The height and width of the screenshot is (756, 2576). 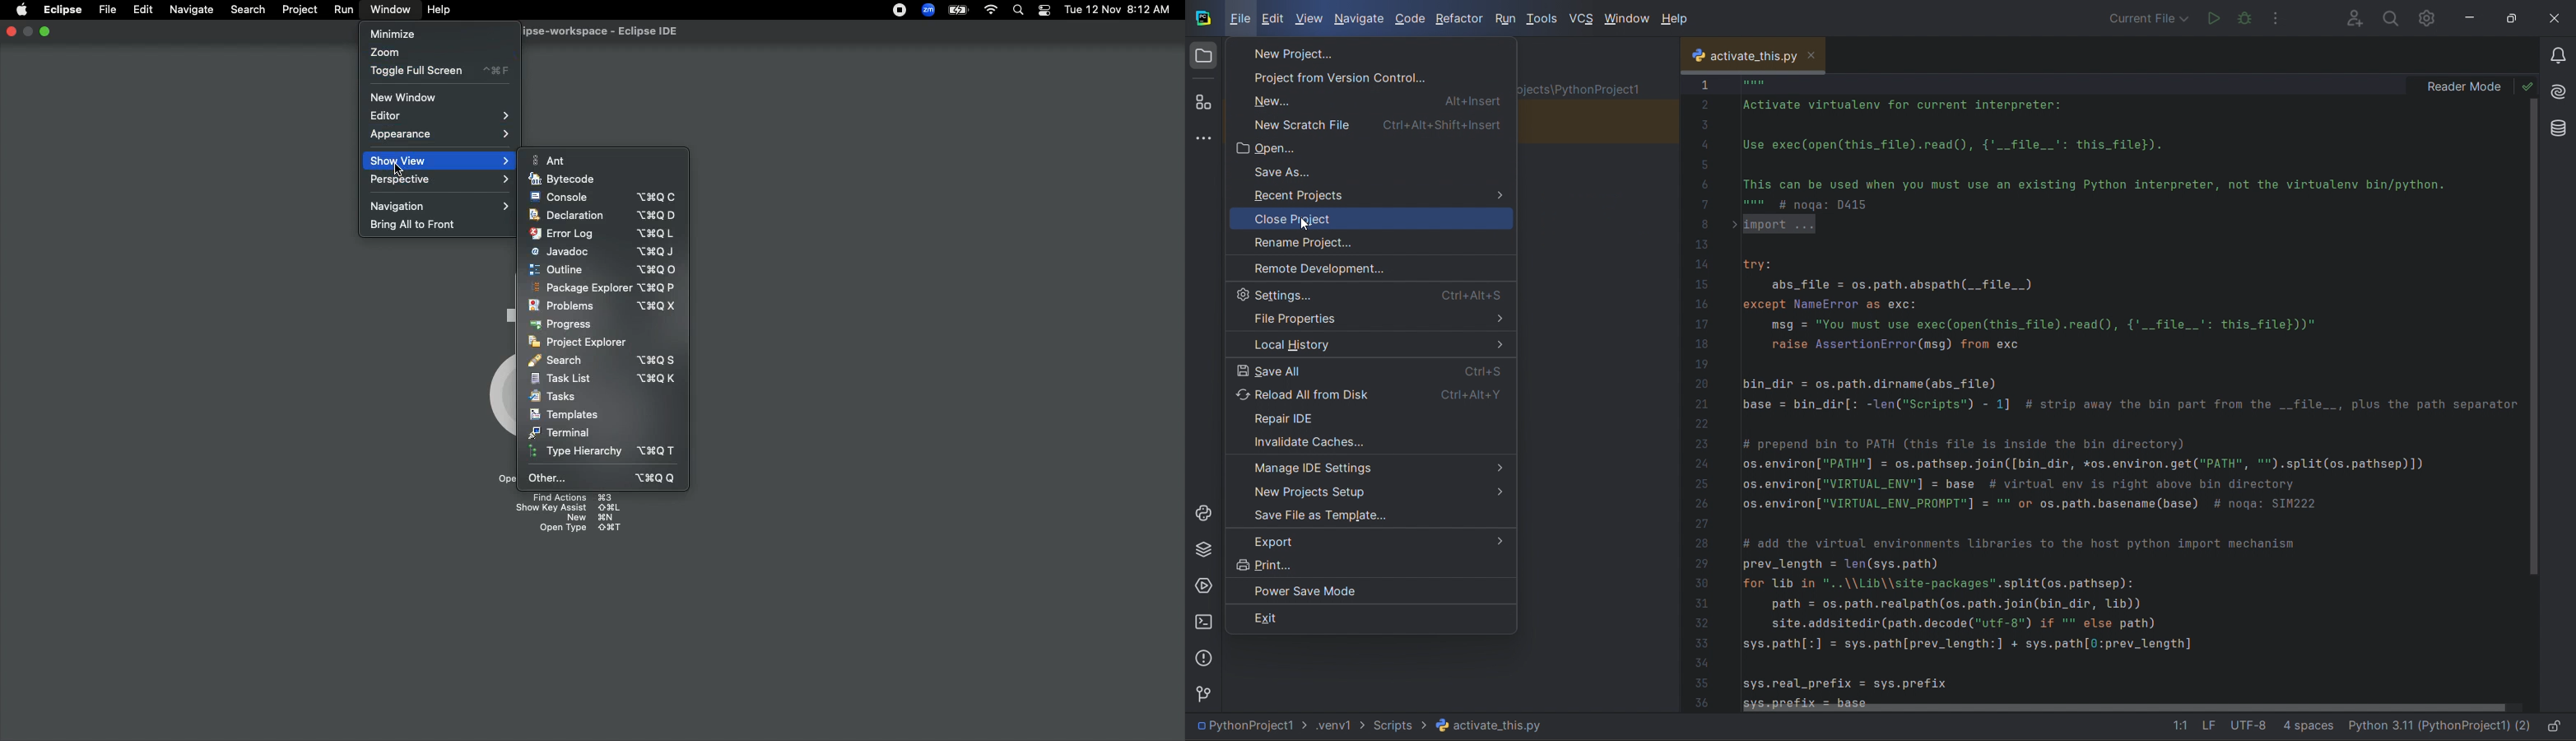 I want to click on new project, so click(x=1368, y=489).